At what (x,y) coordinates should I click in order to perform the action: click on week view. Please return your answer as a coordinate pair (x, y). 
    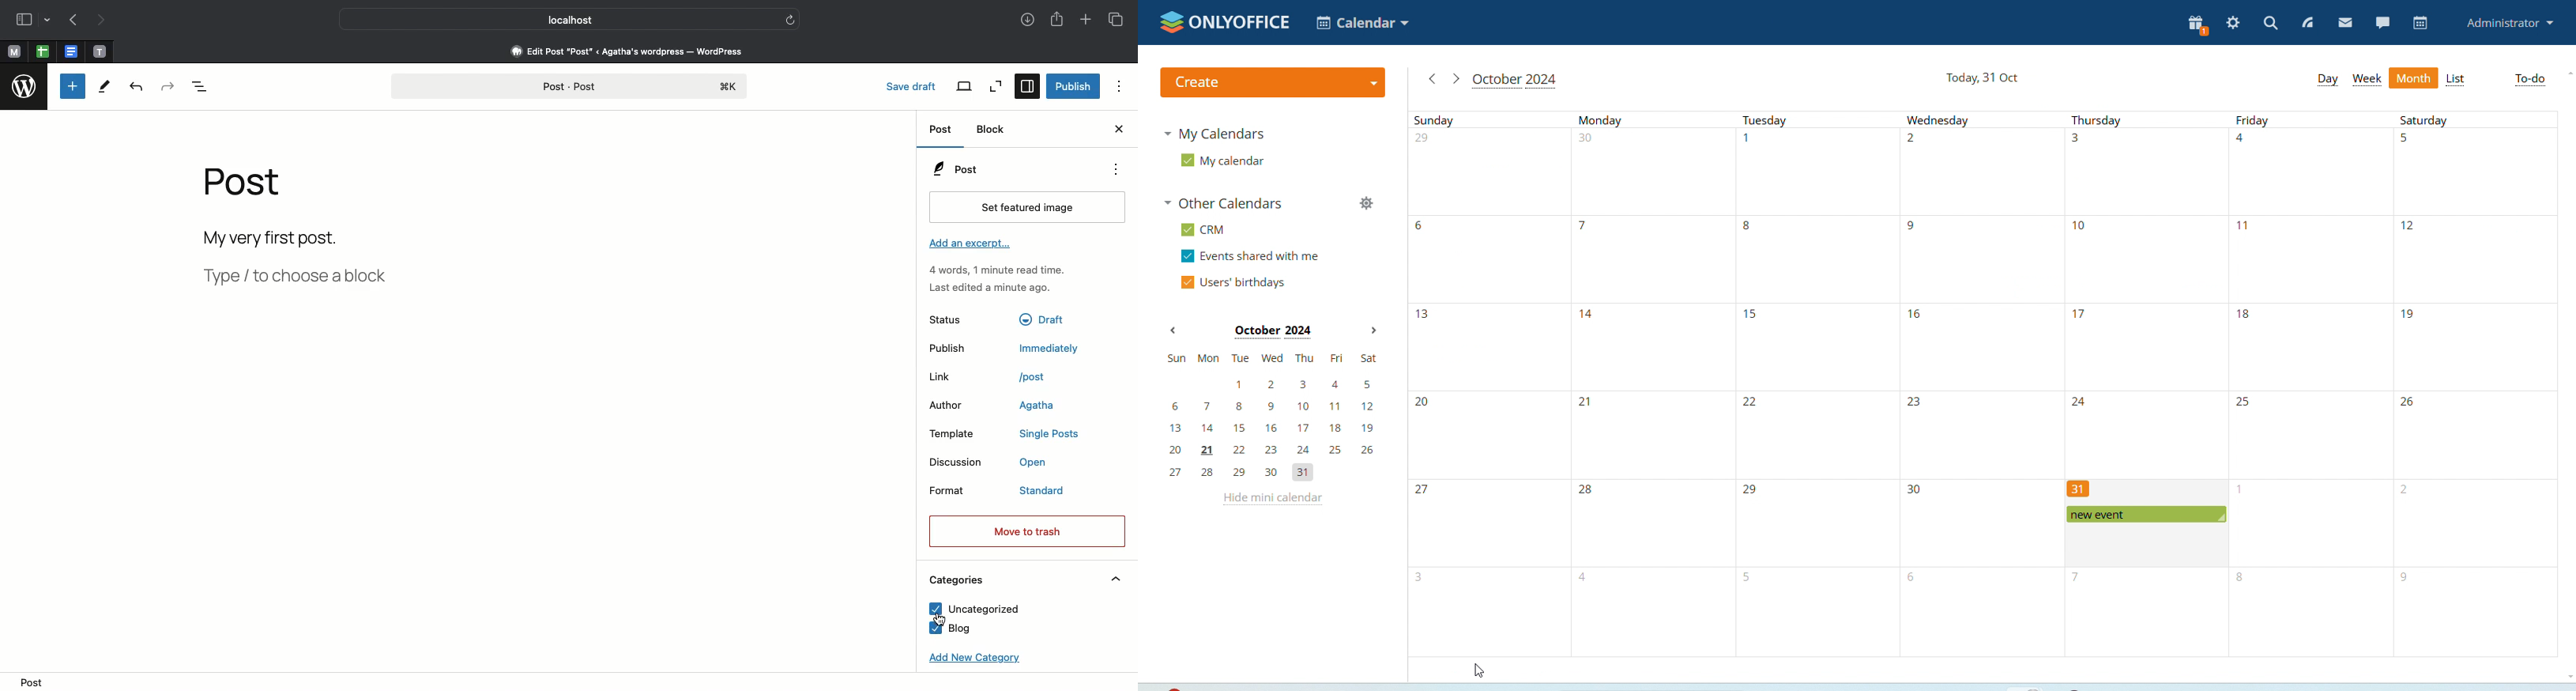
    Looking at the image, I should click on (2366, 80).